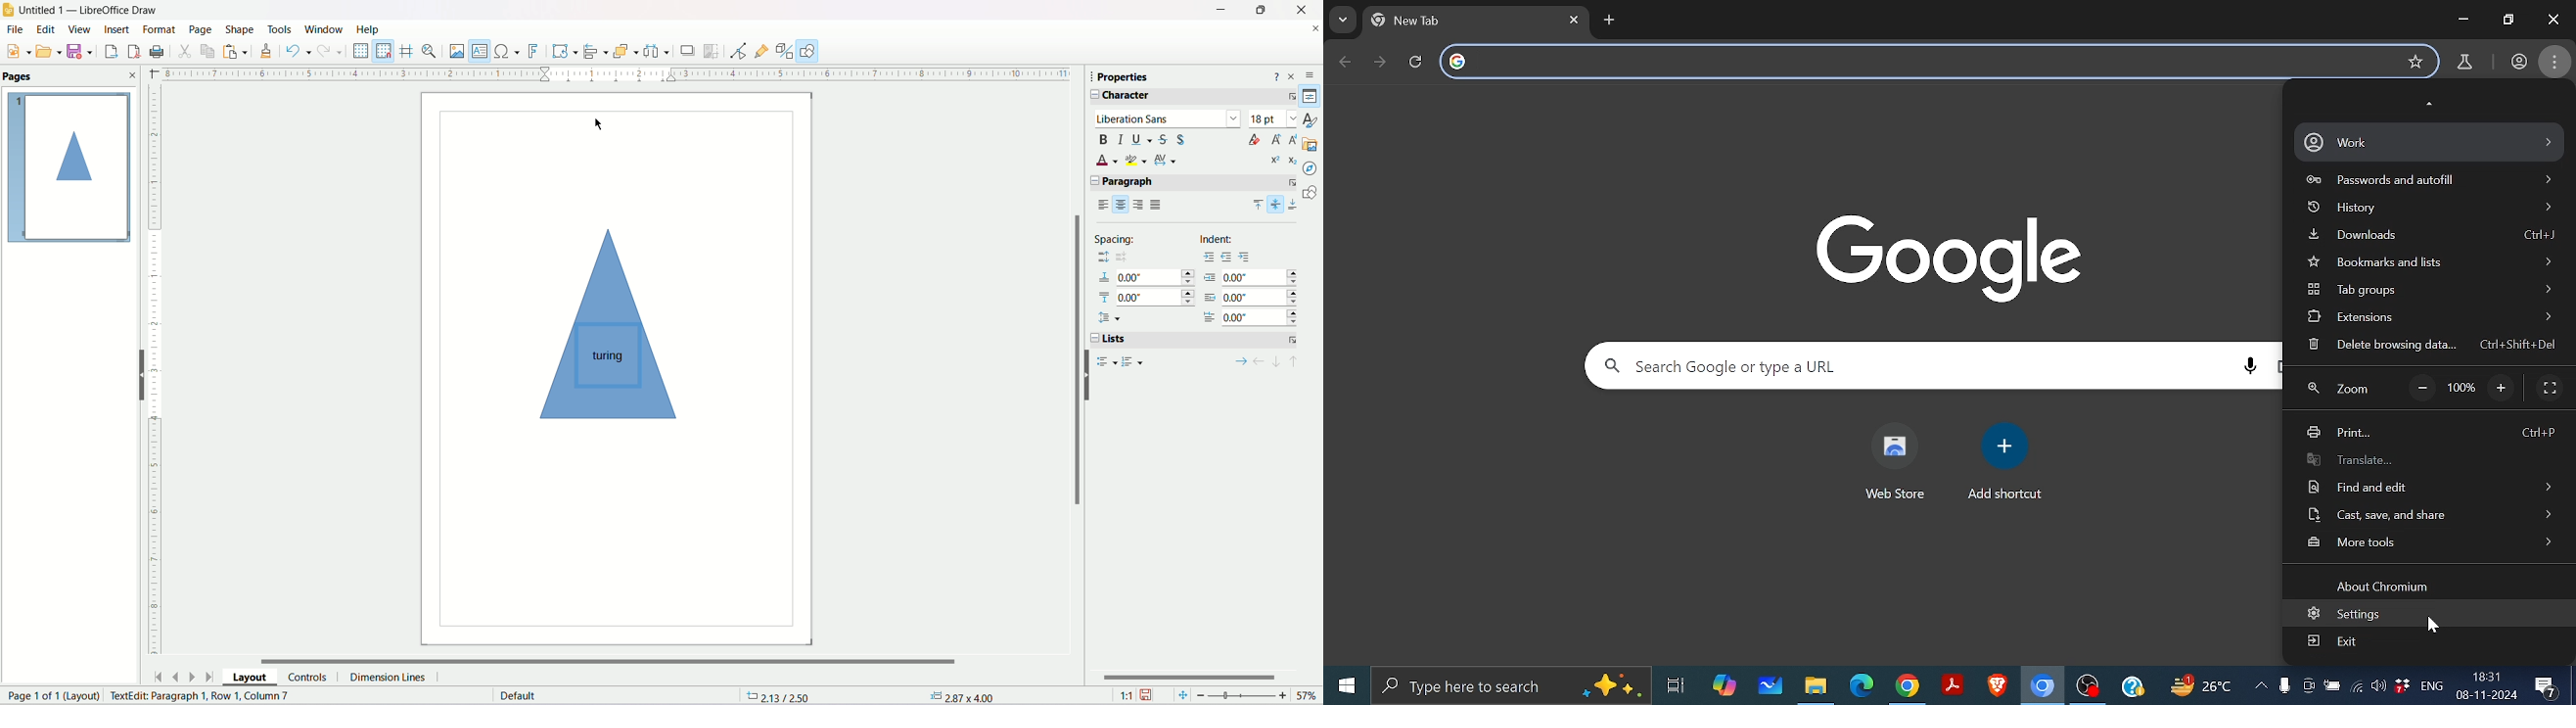 This screenshot has height=728, width=2576. What do you see at coordinates (712, 51) in the screenshot?
I see `Crop image` at bounding box center [712, 51].